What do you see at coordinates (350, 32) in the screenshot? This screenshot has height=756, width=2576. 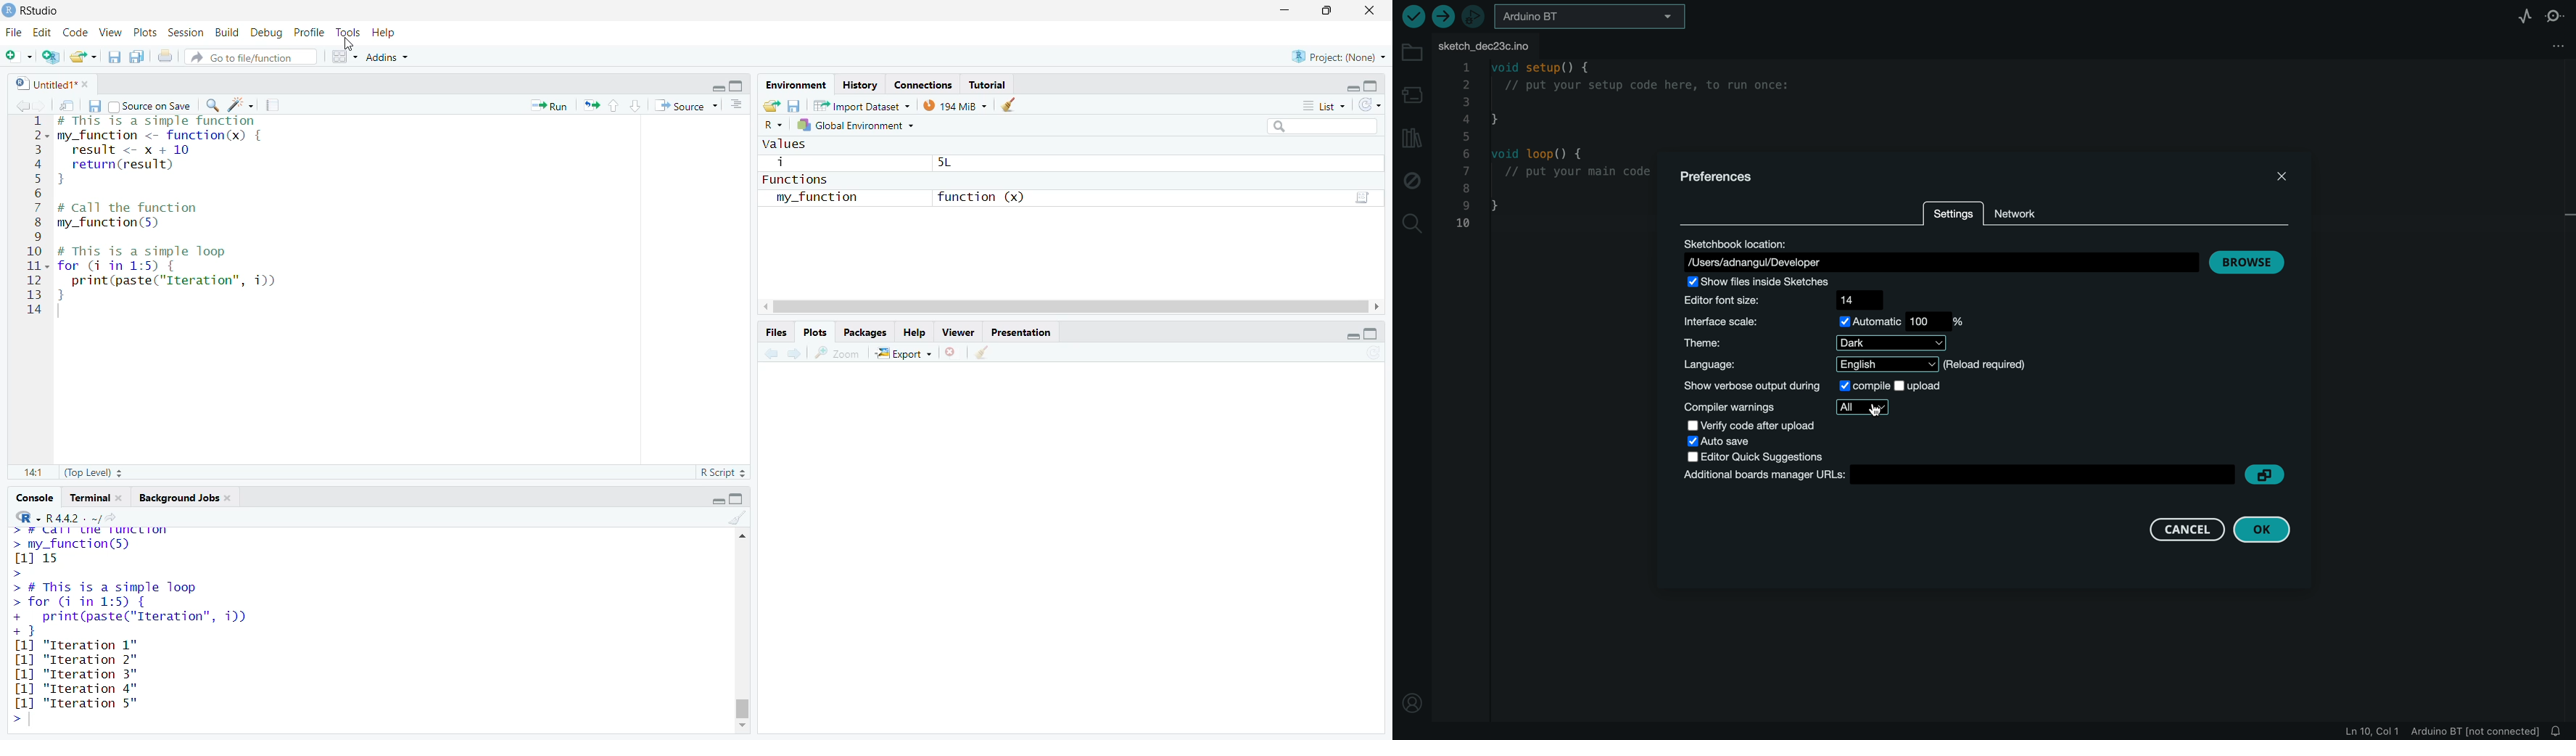 I see `tools` at bounding box center [350, 32].